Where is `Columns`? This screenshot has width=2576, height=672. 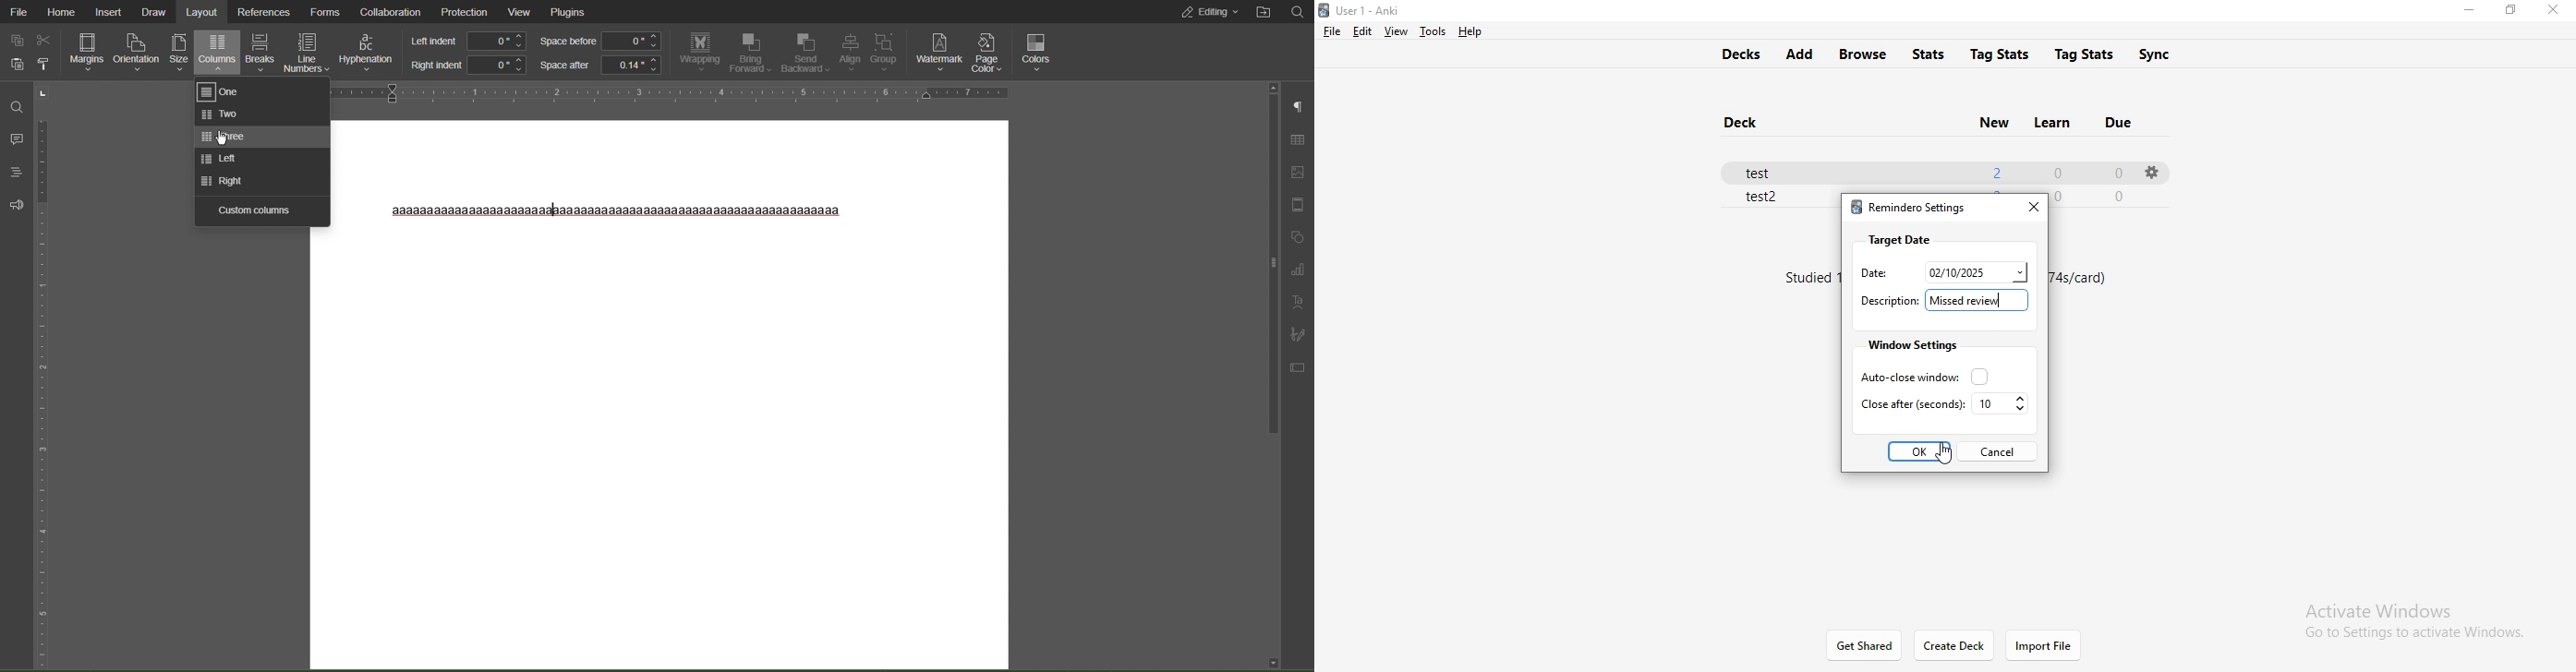
Columns is located at coordinates (218, 54).